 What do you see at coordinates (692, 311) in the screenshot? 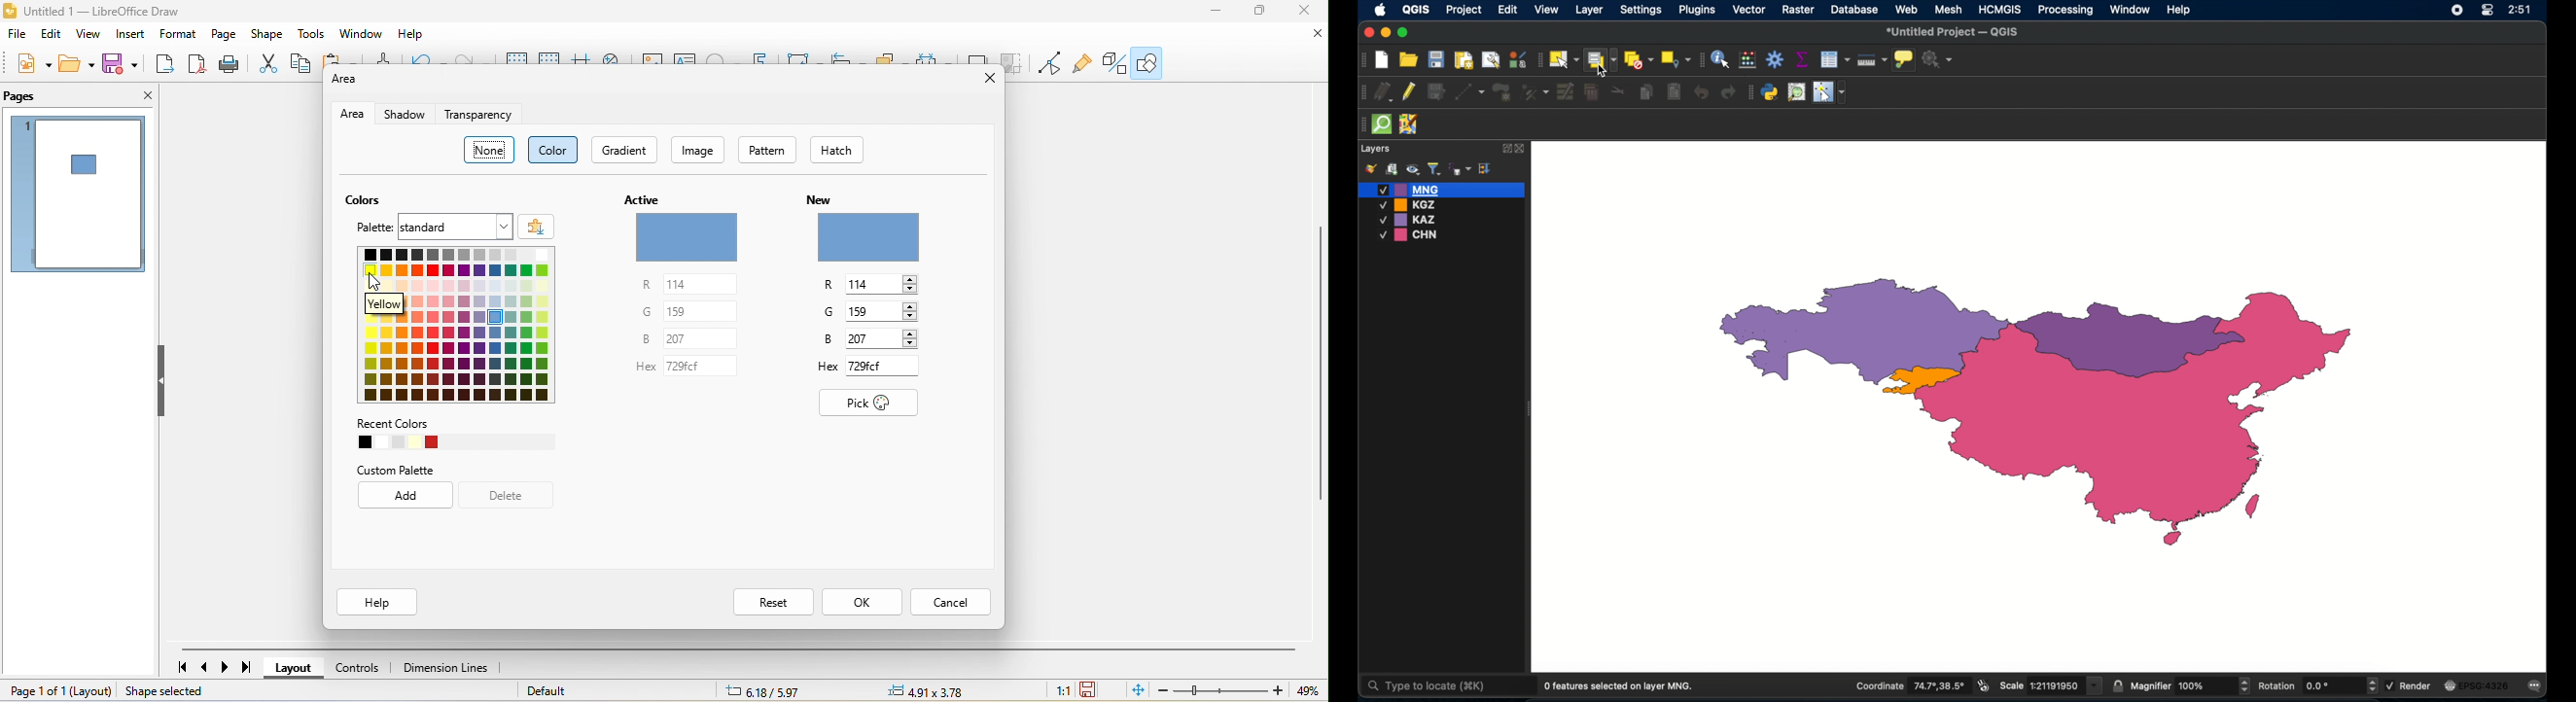
I see `g 159` at bounding box center [692, 311].